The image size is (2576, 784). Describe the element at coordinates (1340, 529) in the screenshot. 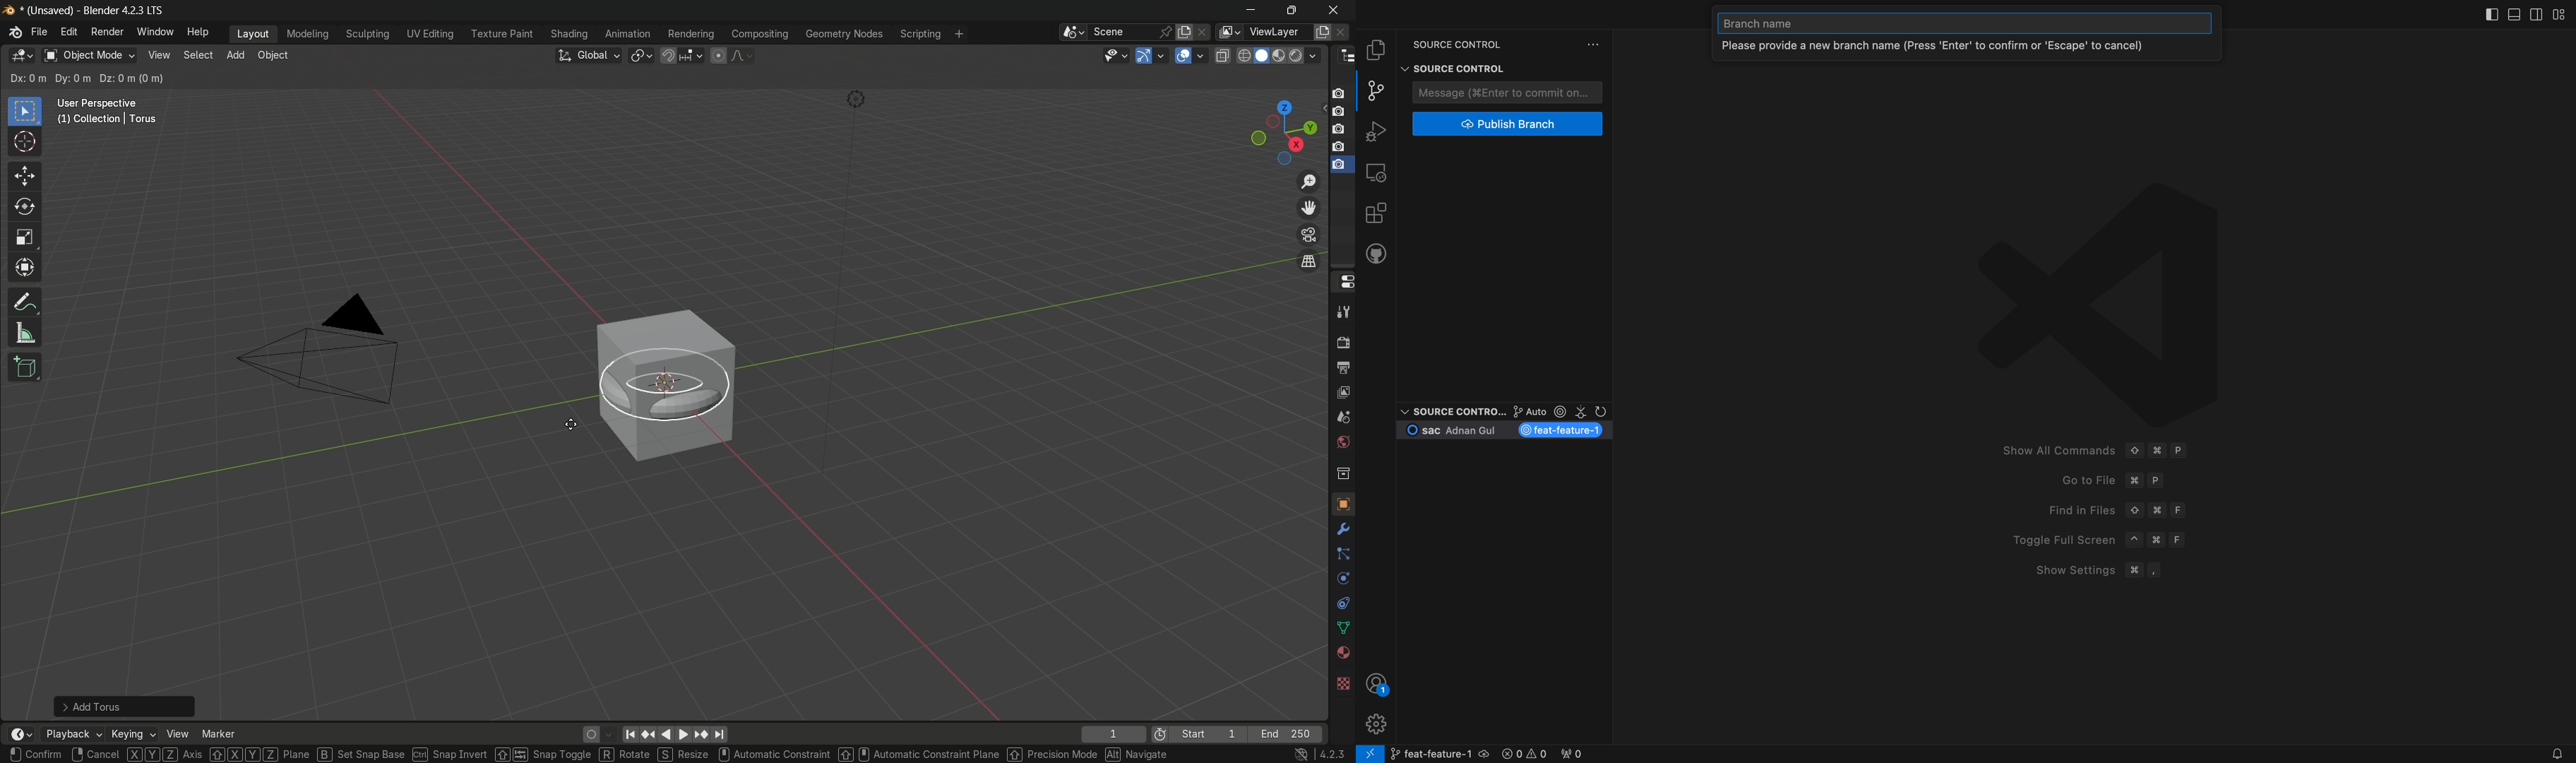

I see `modifier` at that location.